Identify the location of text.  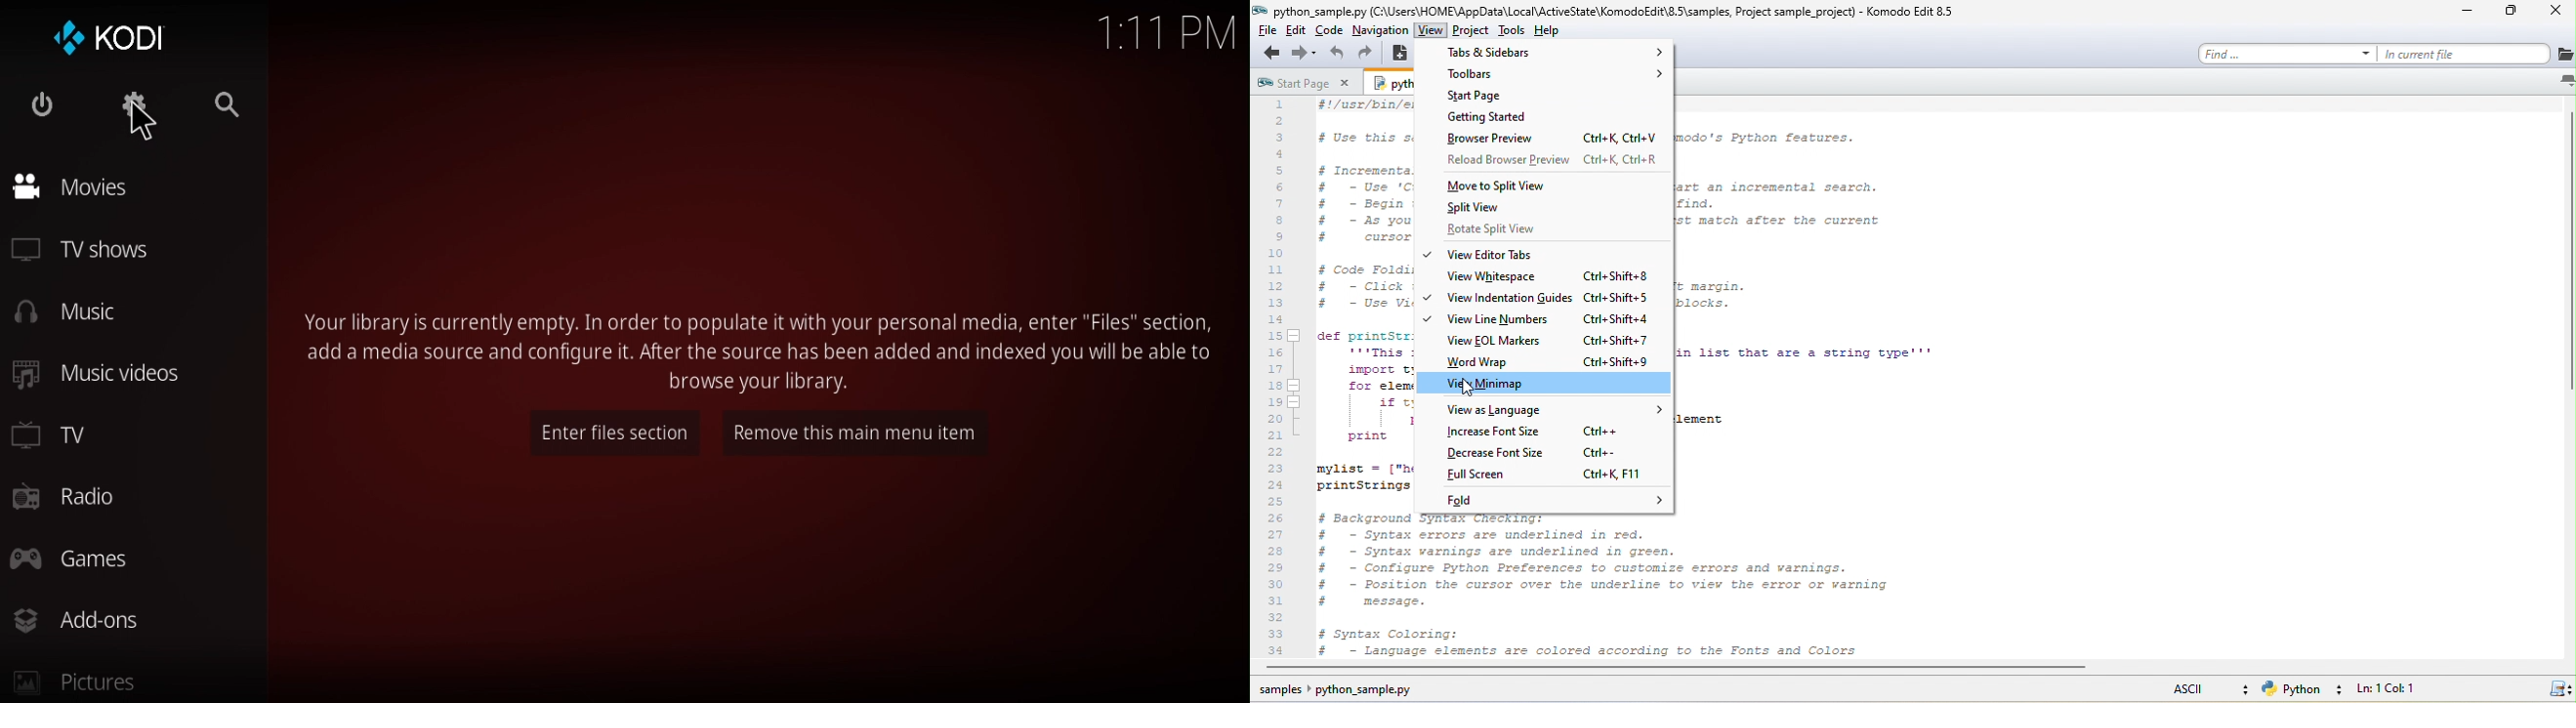
(762, 349).